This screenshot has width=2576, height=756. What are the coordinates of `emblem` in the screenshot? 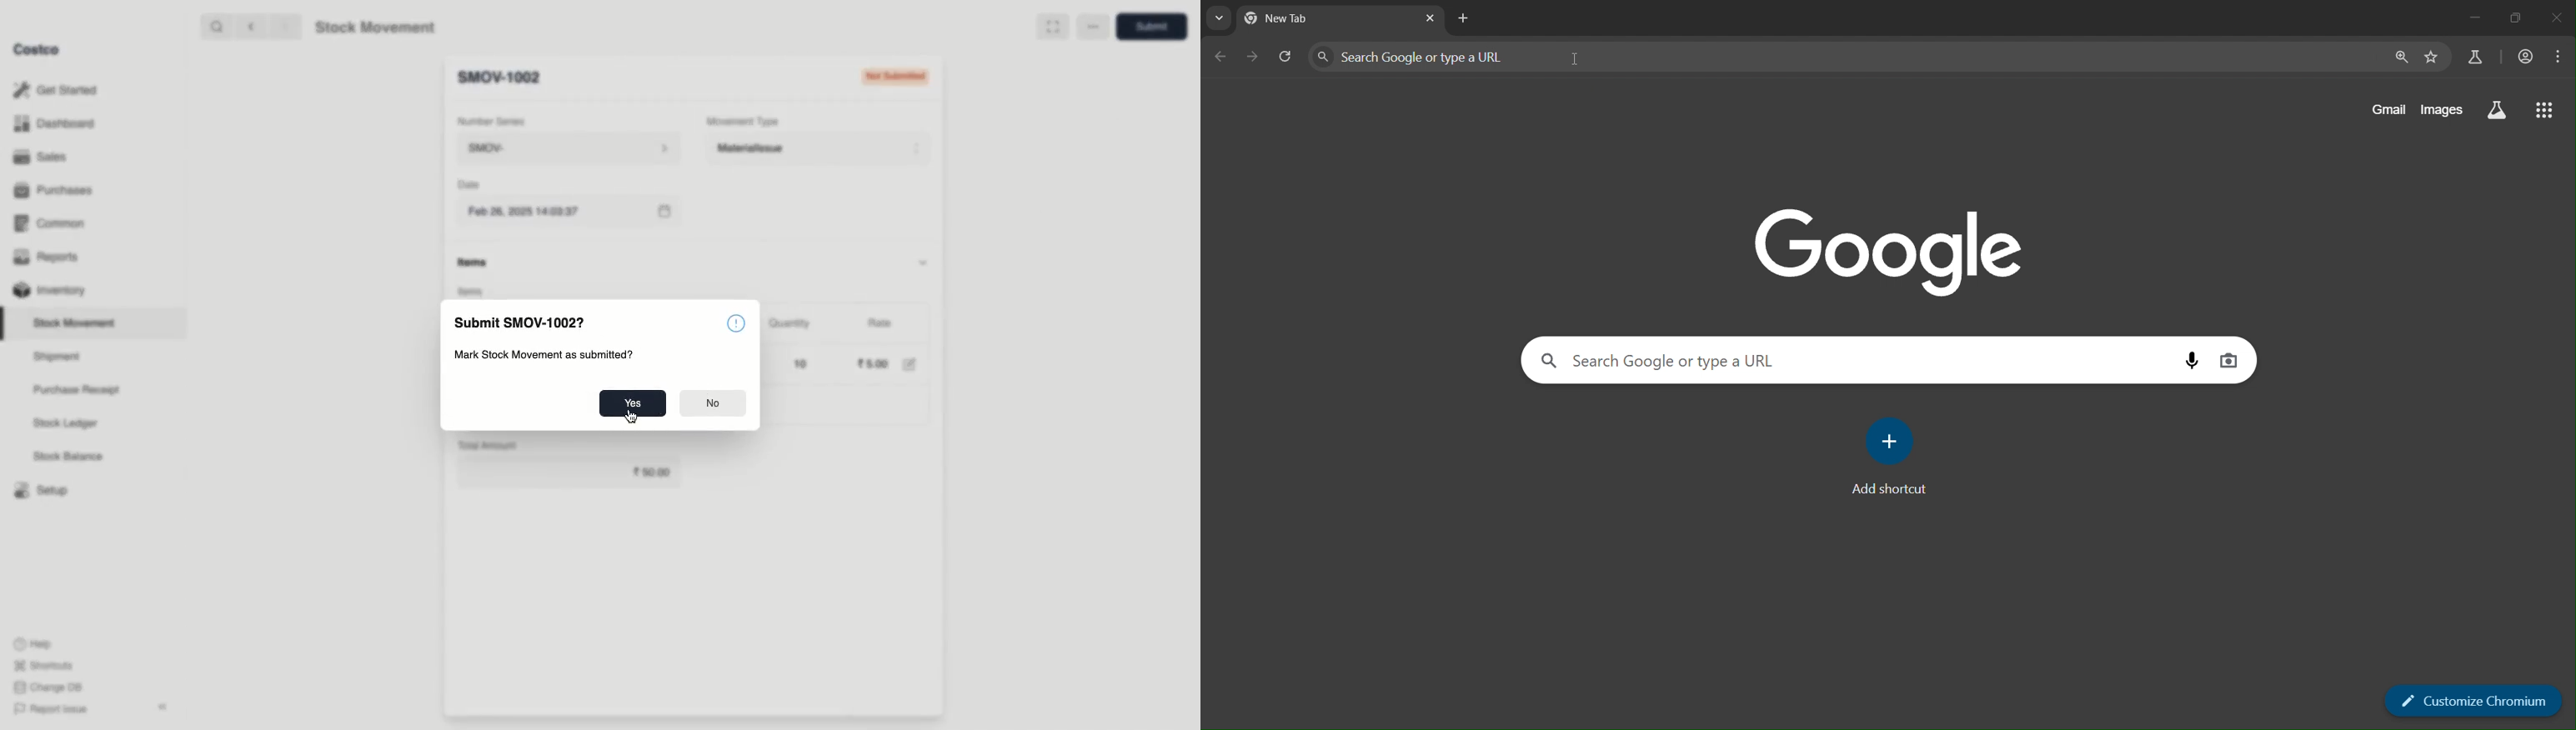 It's located at (736, 322).